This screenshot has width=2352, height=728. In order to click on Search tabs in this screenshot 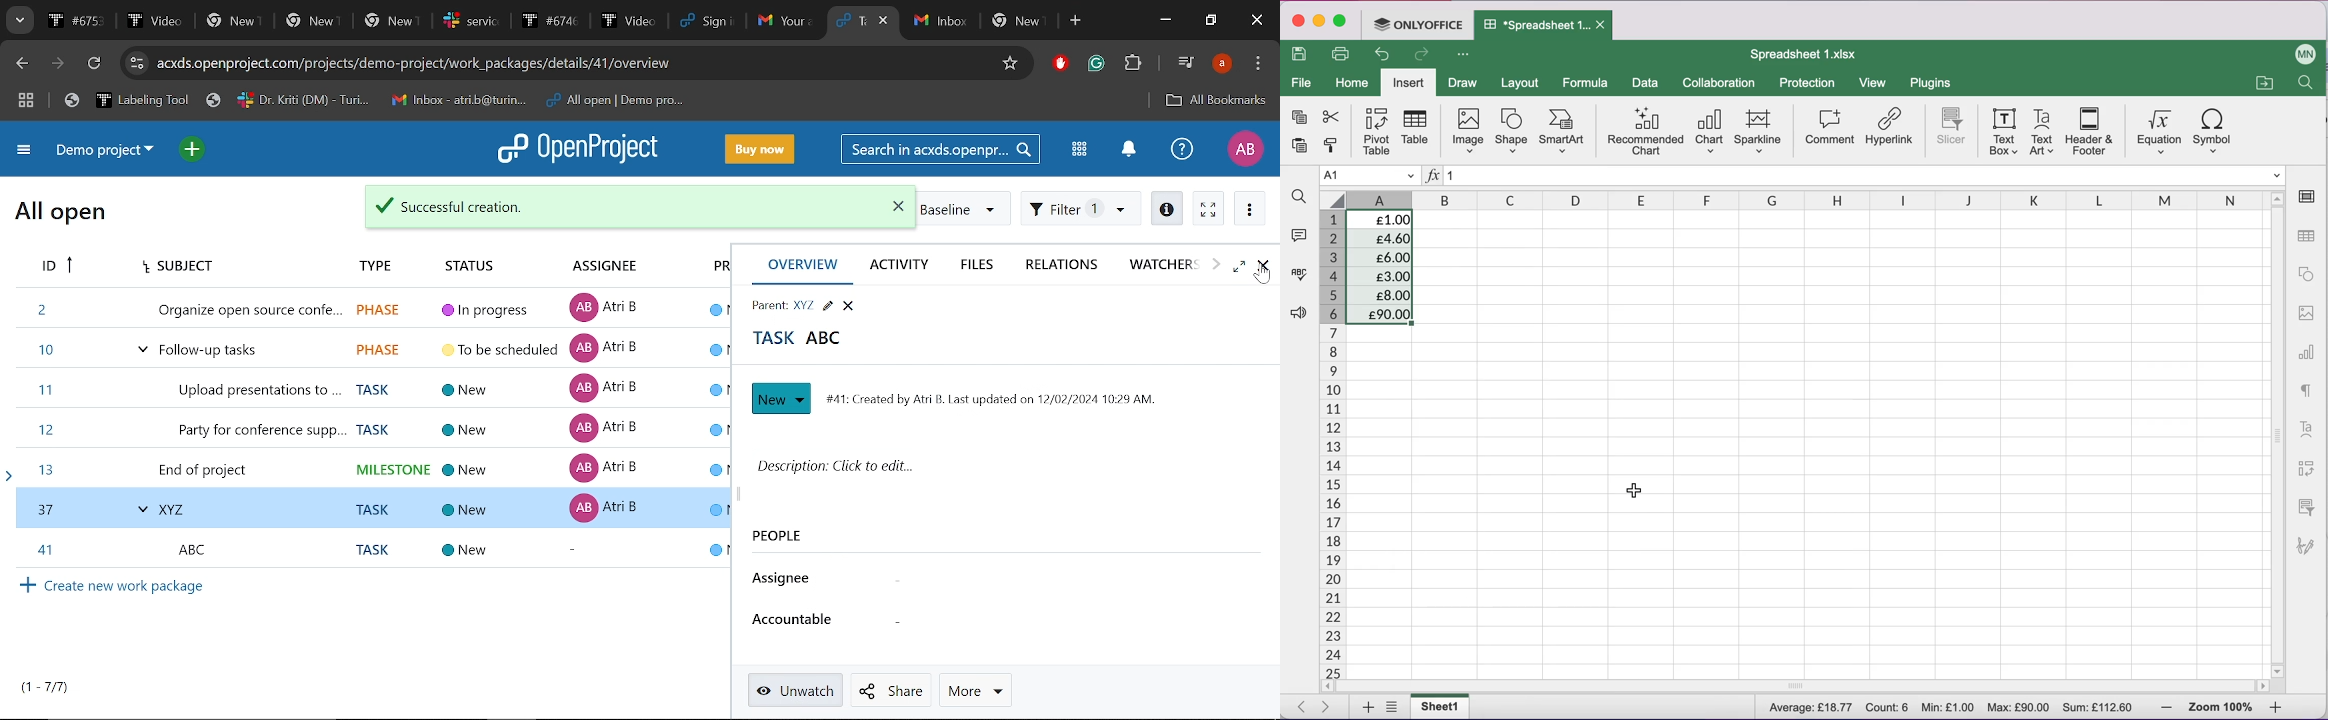, I will do `click(18, 20)`.